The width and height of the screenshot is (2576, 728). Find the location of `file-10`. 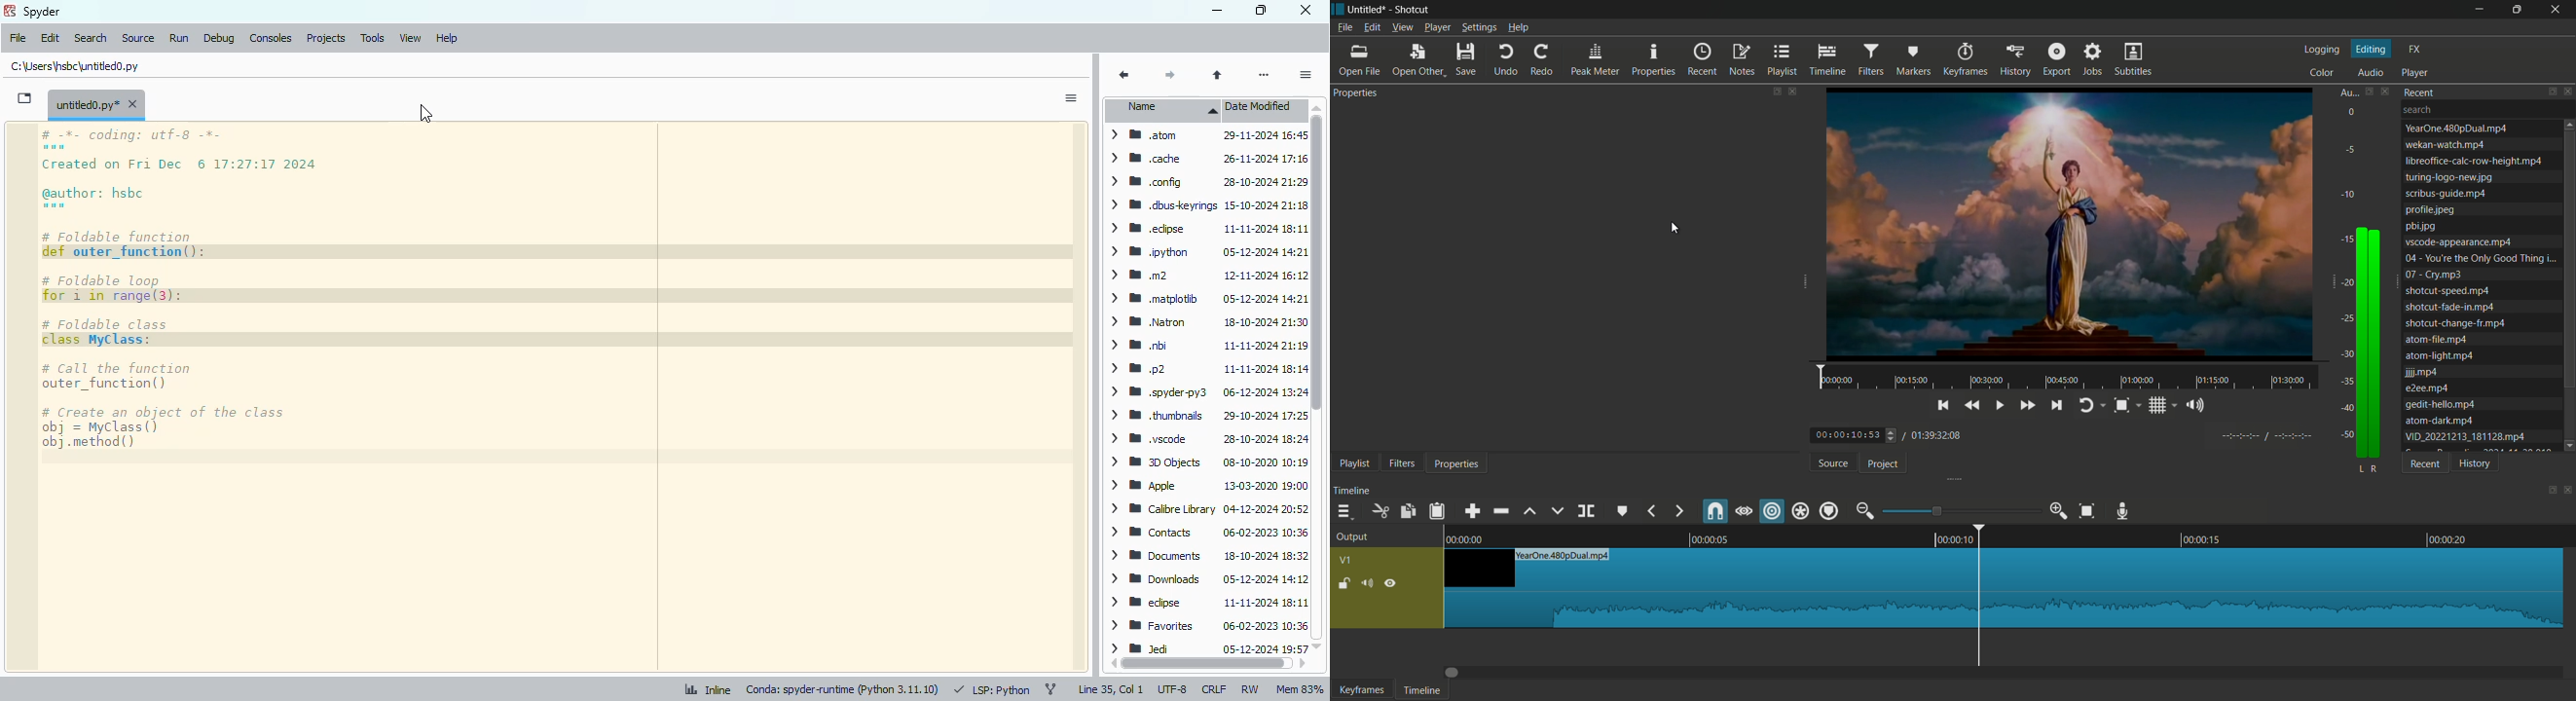

file-10 is located at coordinates (2436, 275).